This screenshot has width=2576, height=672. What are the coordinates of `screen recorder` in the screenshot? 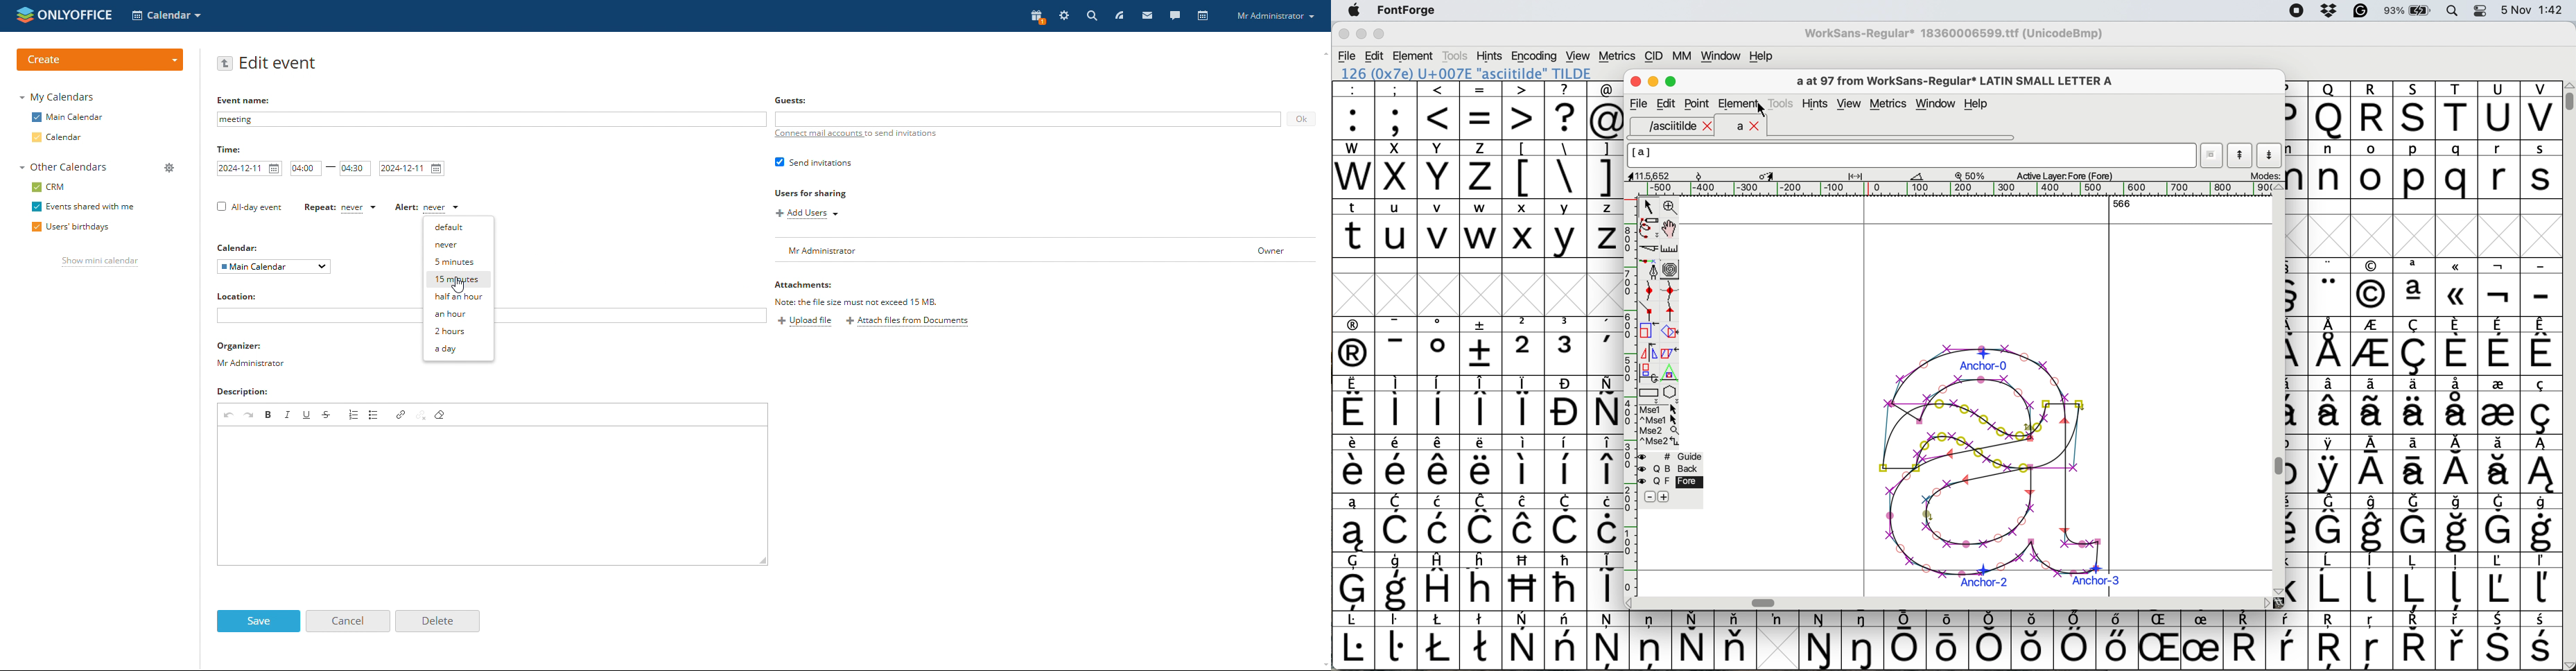 It's located at (2296, 12).